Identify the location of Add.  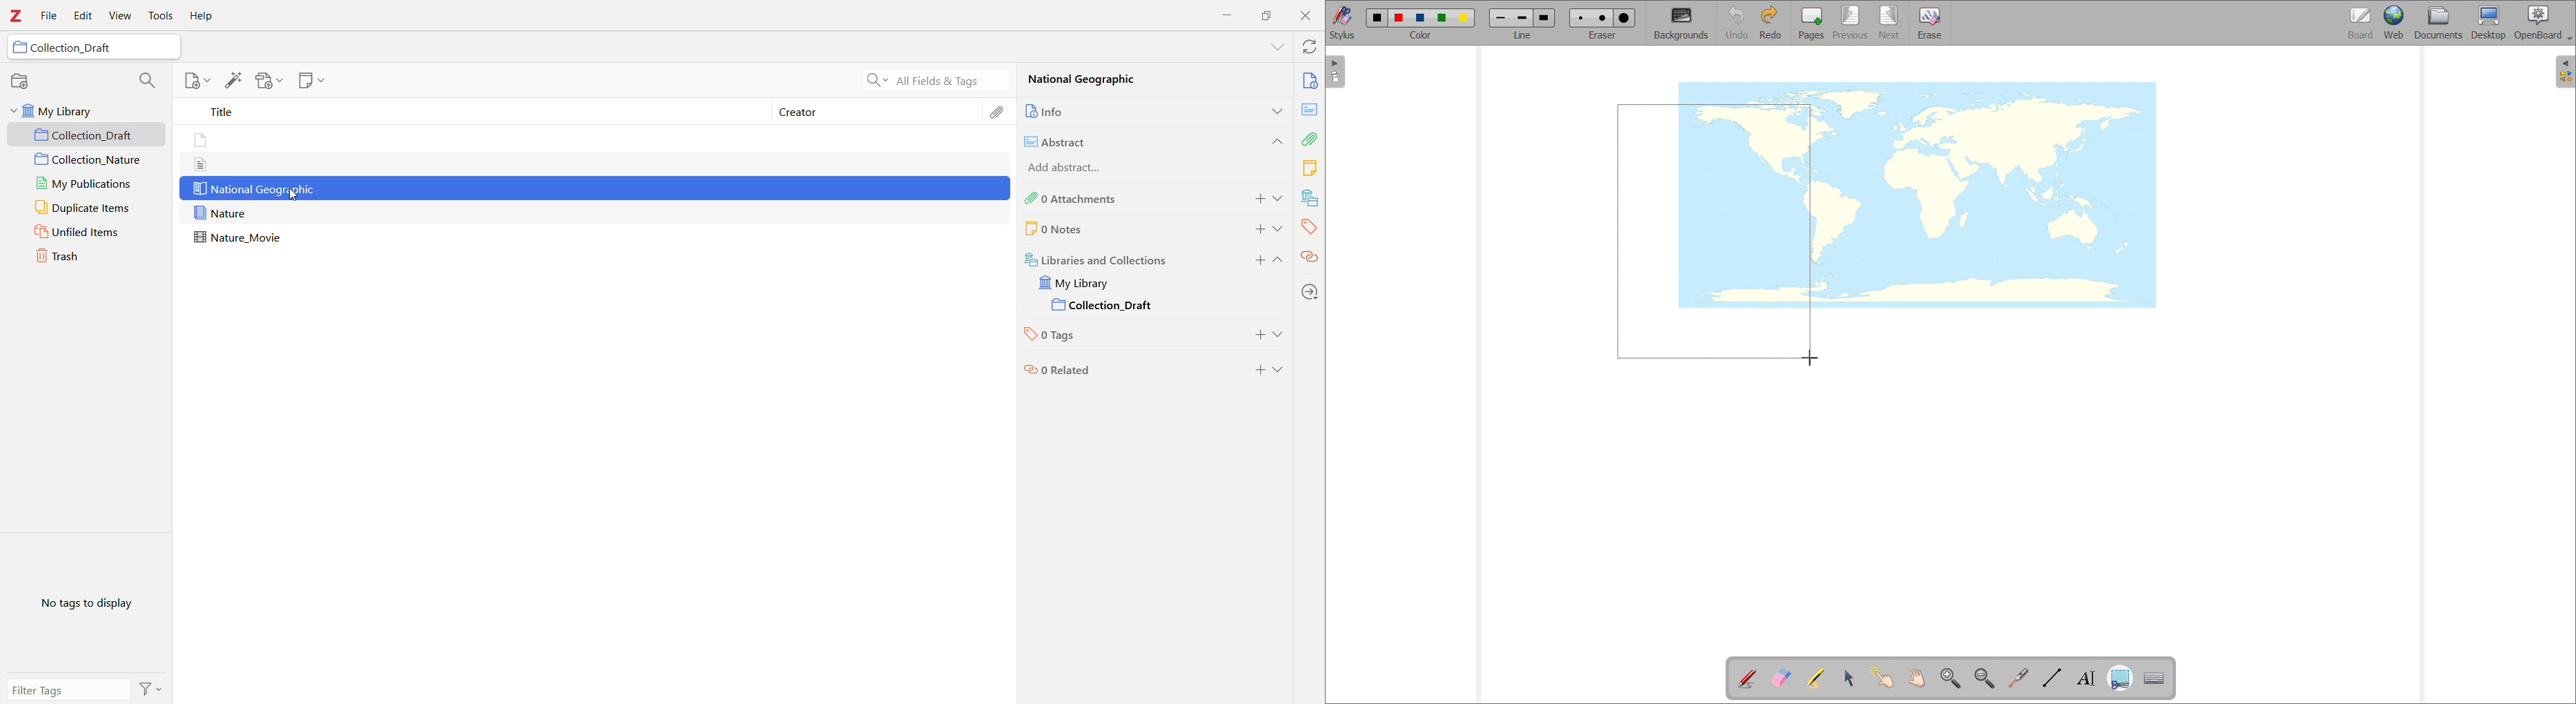
(1256, 229).